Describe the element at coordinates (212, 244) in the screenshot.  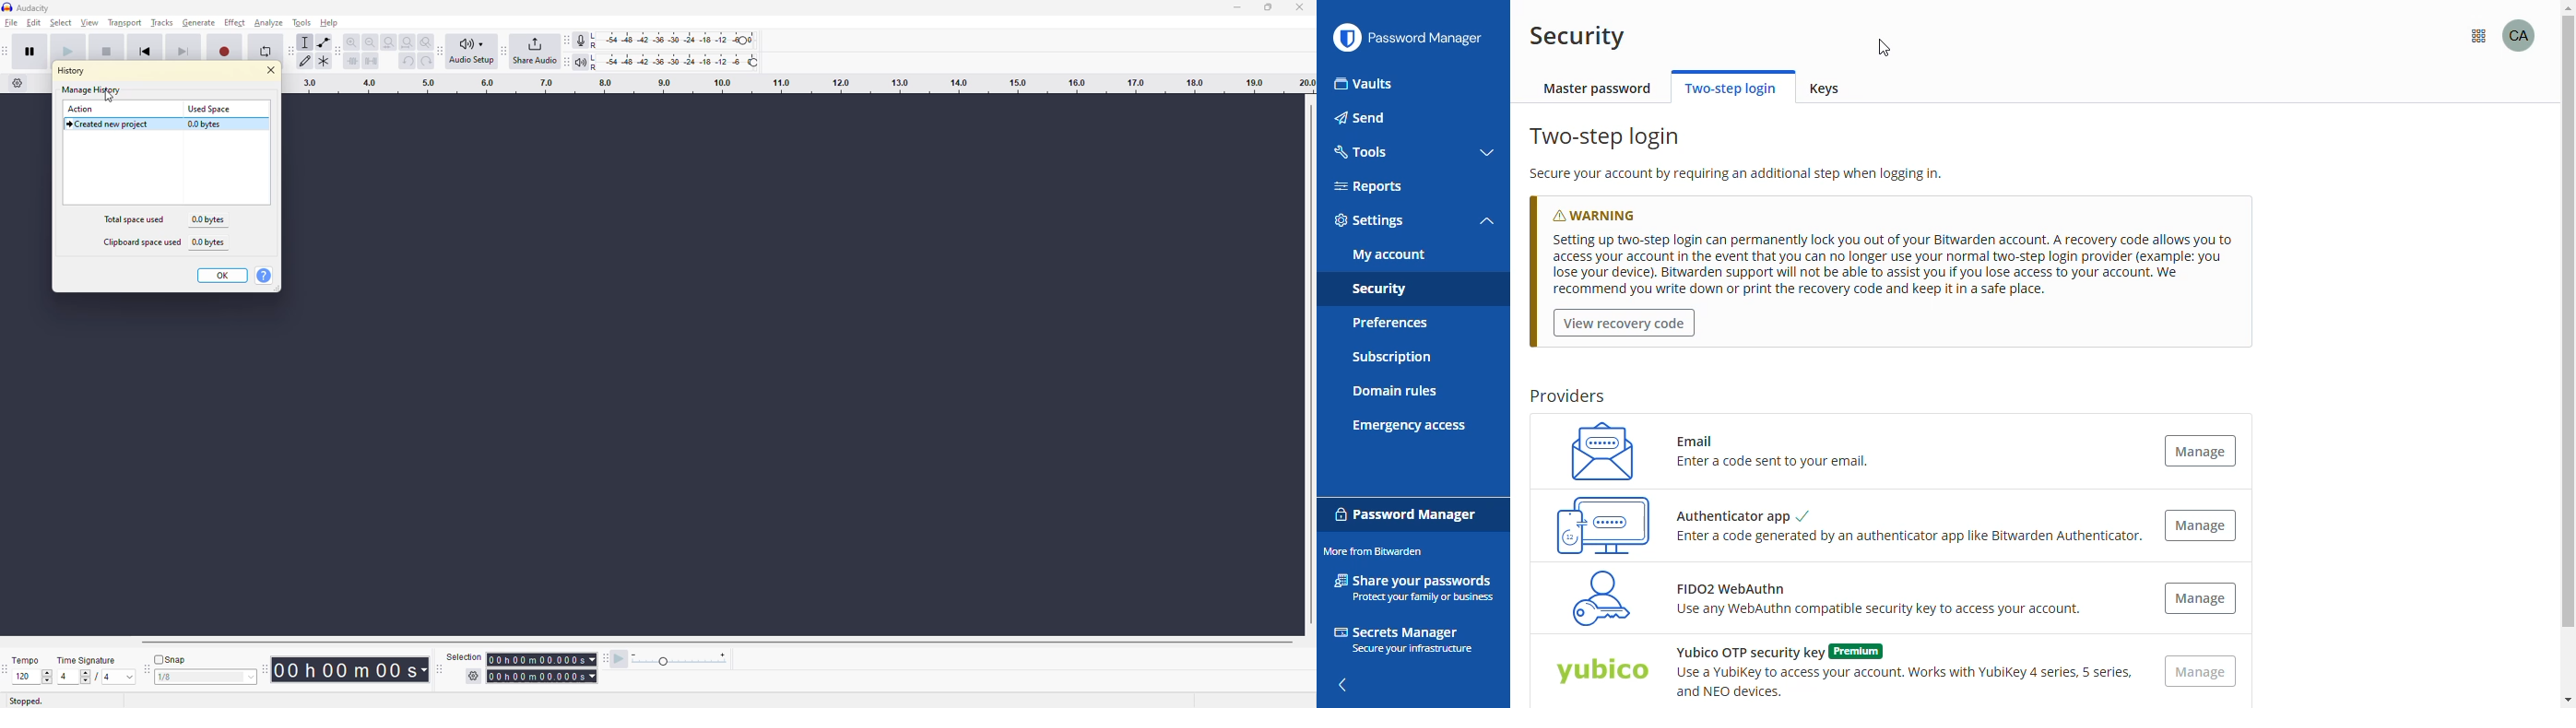
I see `0.0 bytes` at that location.